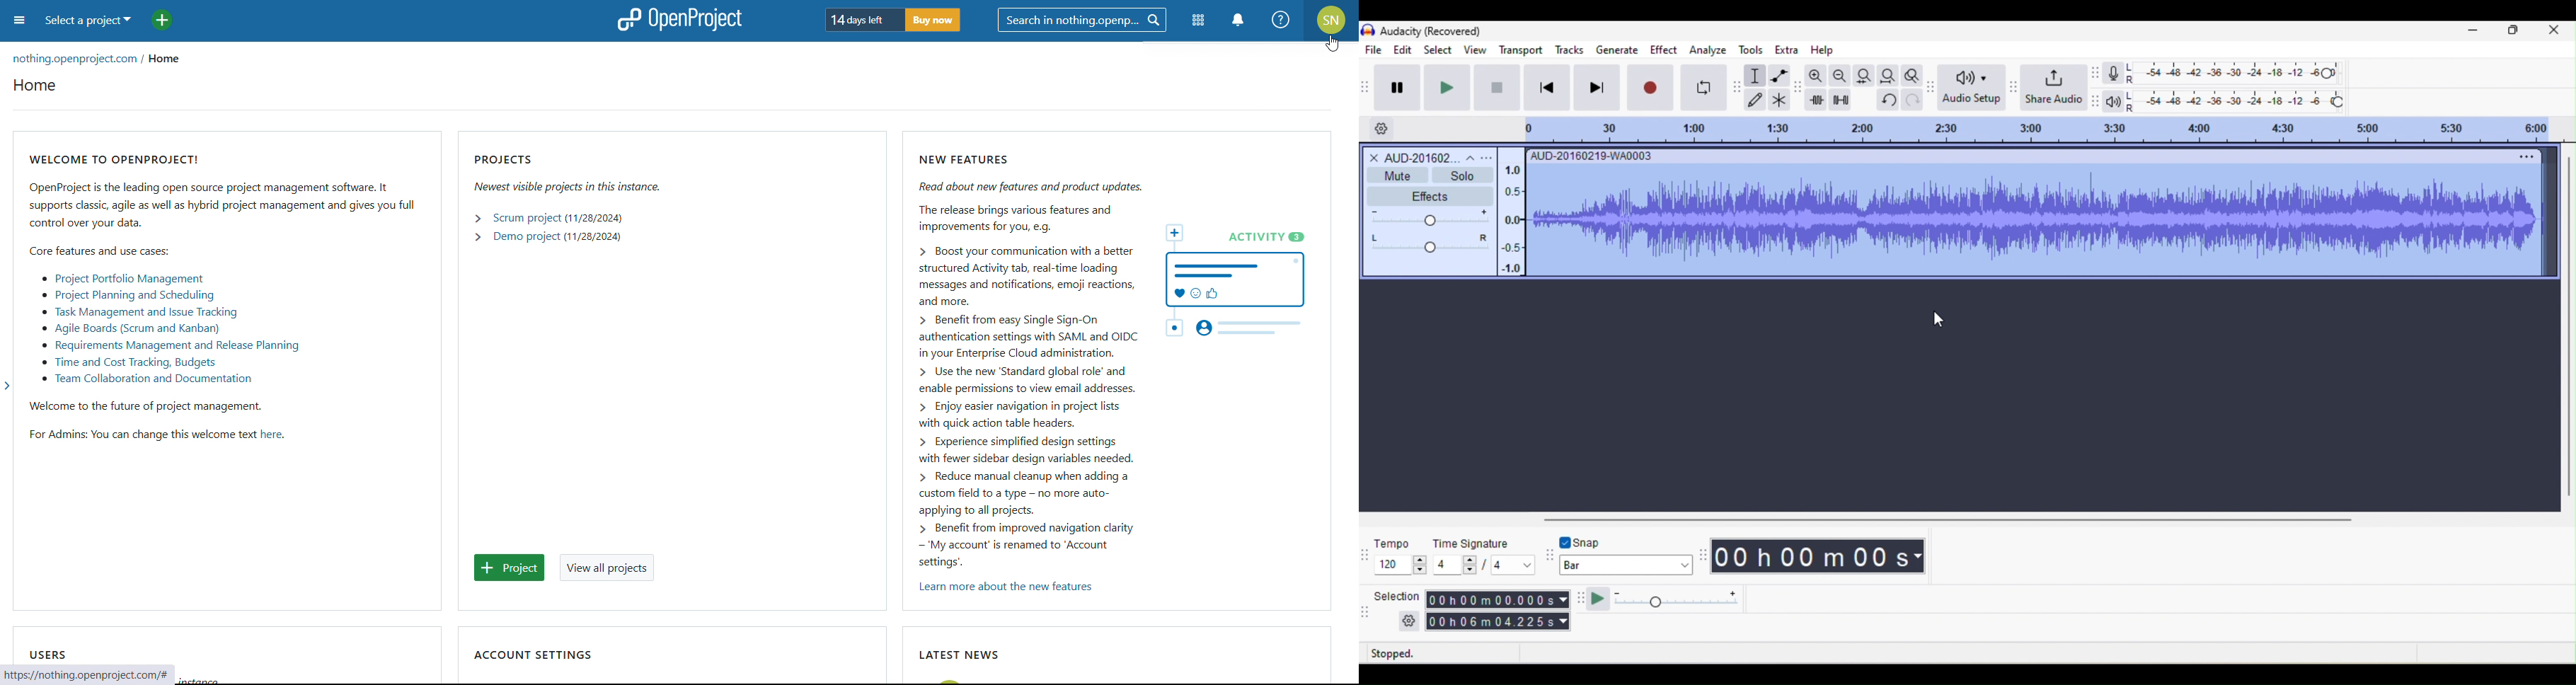 Image resolution: width=2576 pixels, height=700 pixels. I want to click on close, so click(2554, 34).